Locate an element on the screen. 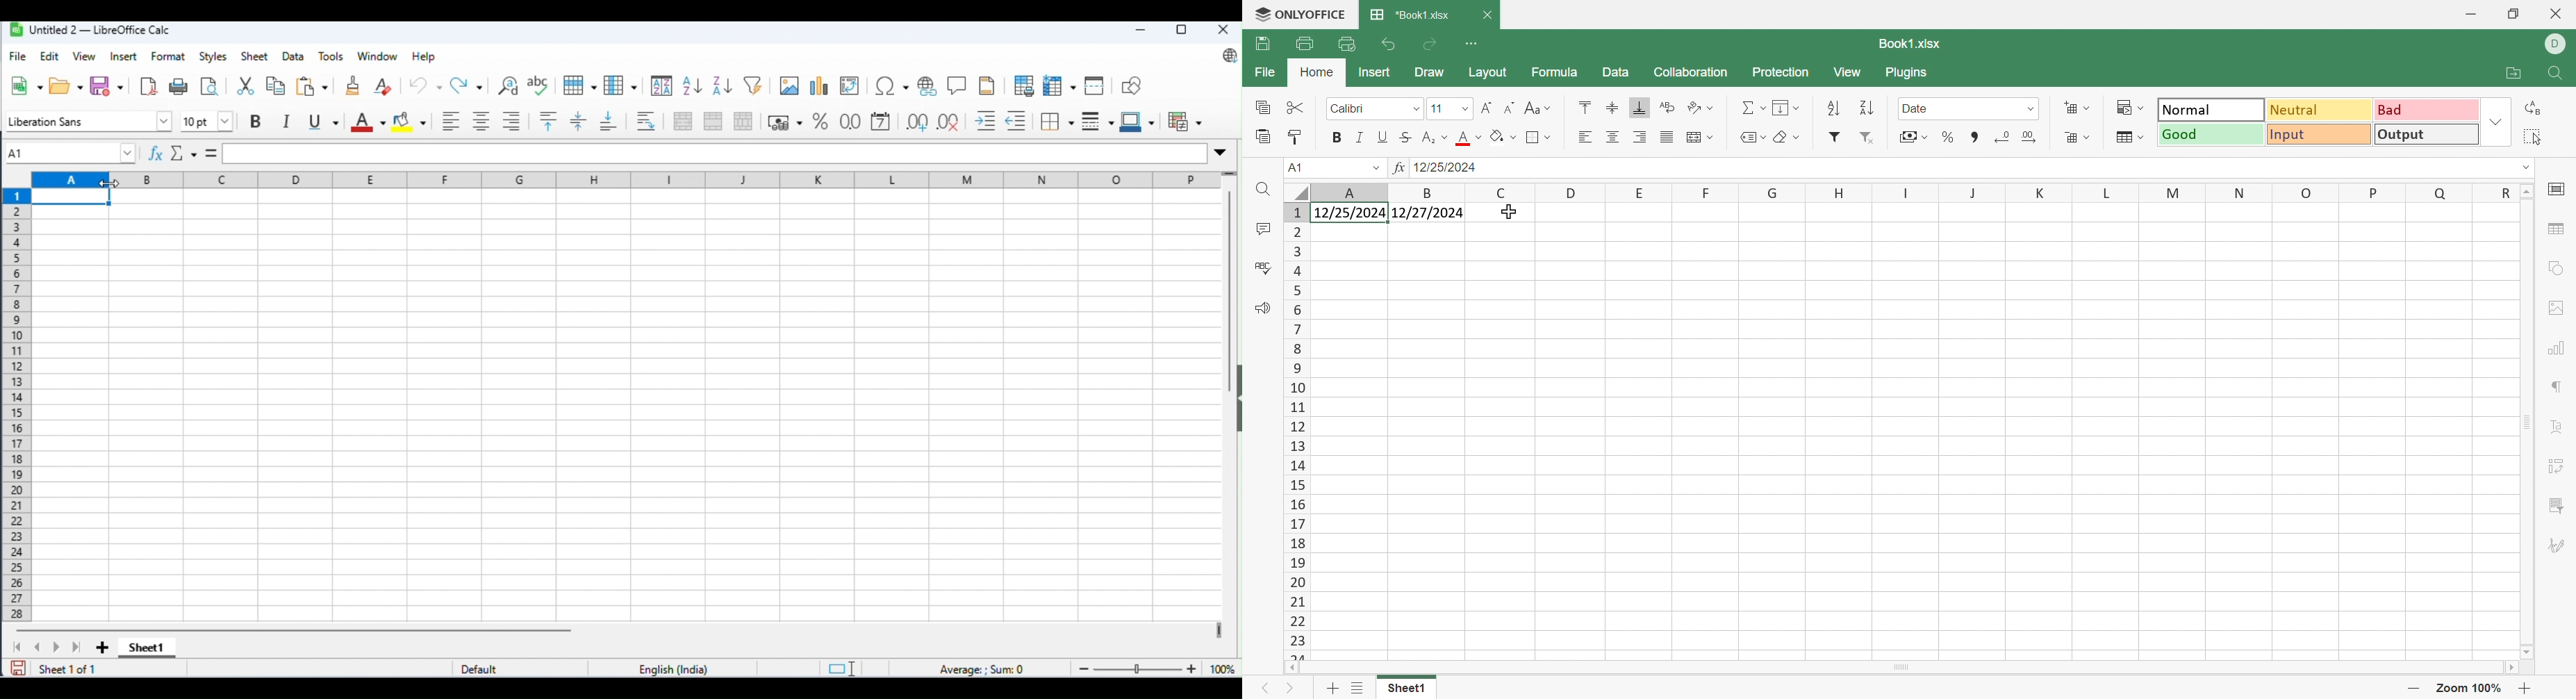 The width and height of the screenshot is (2576, 700). Layout is located at coordinates (1489, 74).